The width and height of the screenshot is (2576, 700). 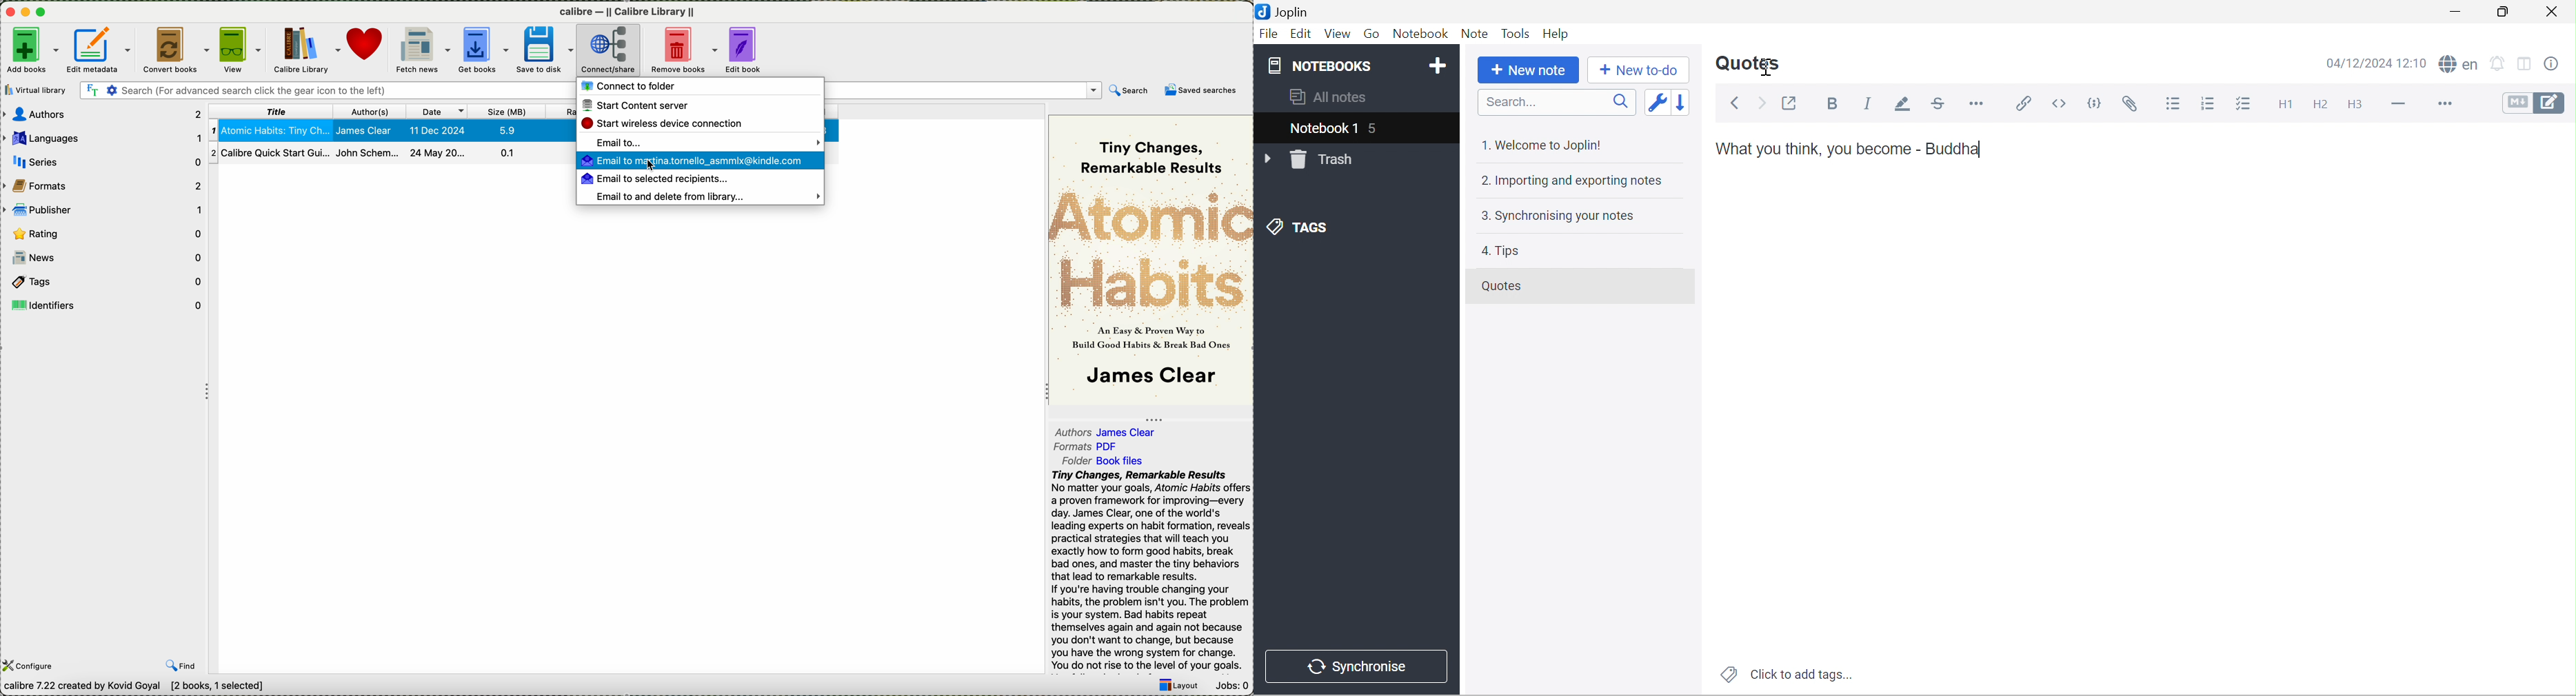 What do you see at coordinates (1287, 12) in the screenshot?
I see `Joplin` at bounding box center [1287, 12].